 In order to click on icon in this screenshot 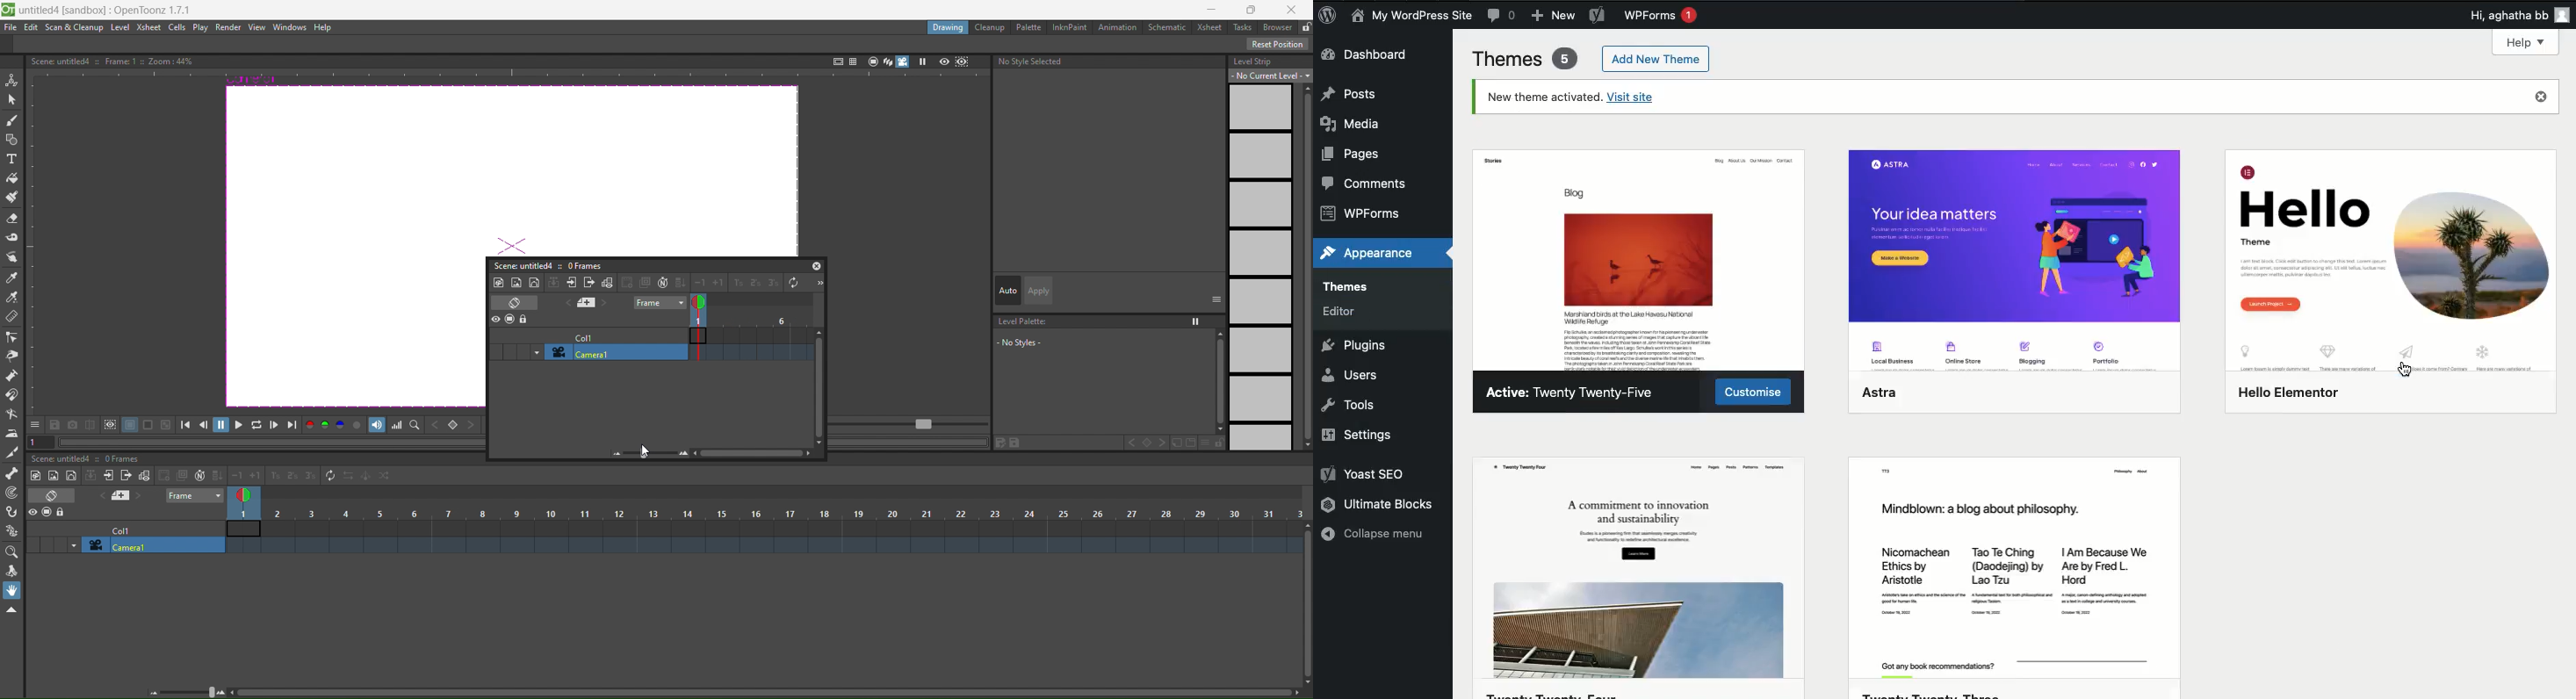, I will do `click(510, 319)`.